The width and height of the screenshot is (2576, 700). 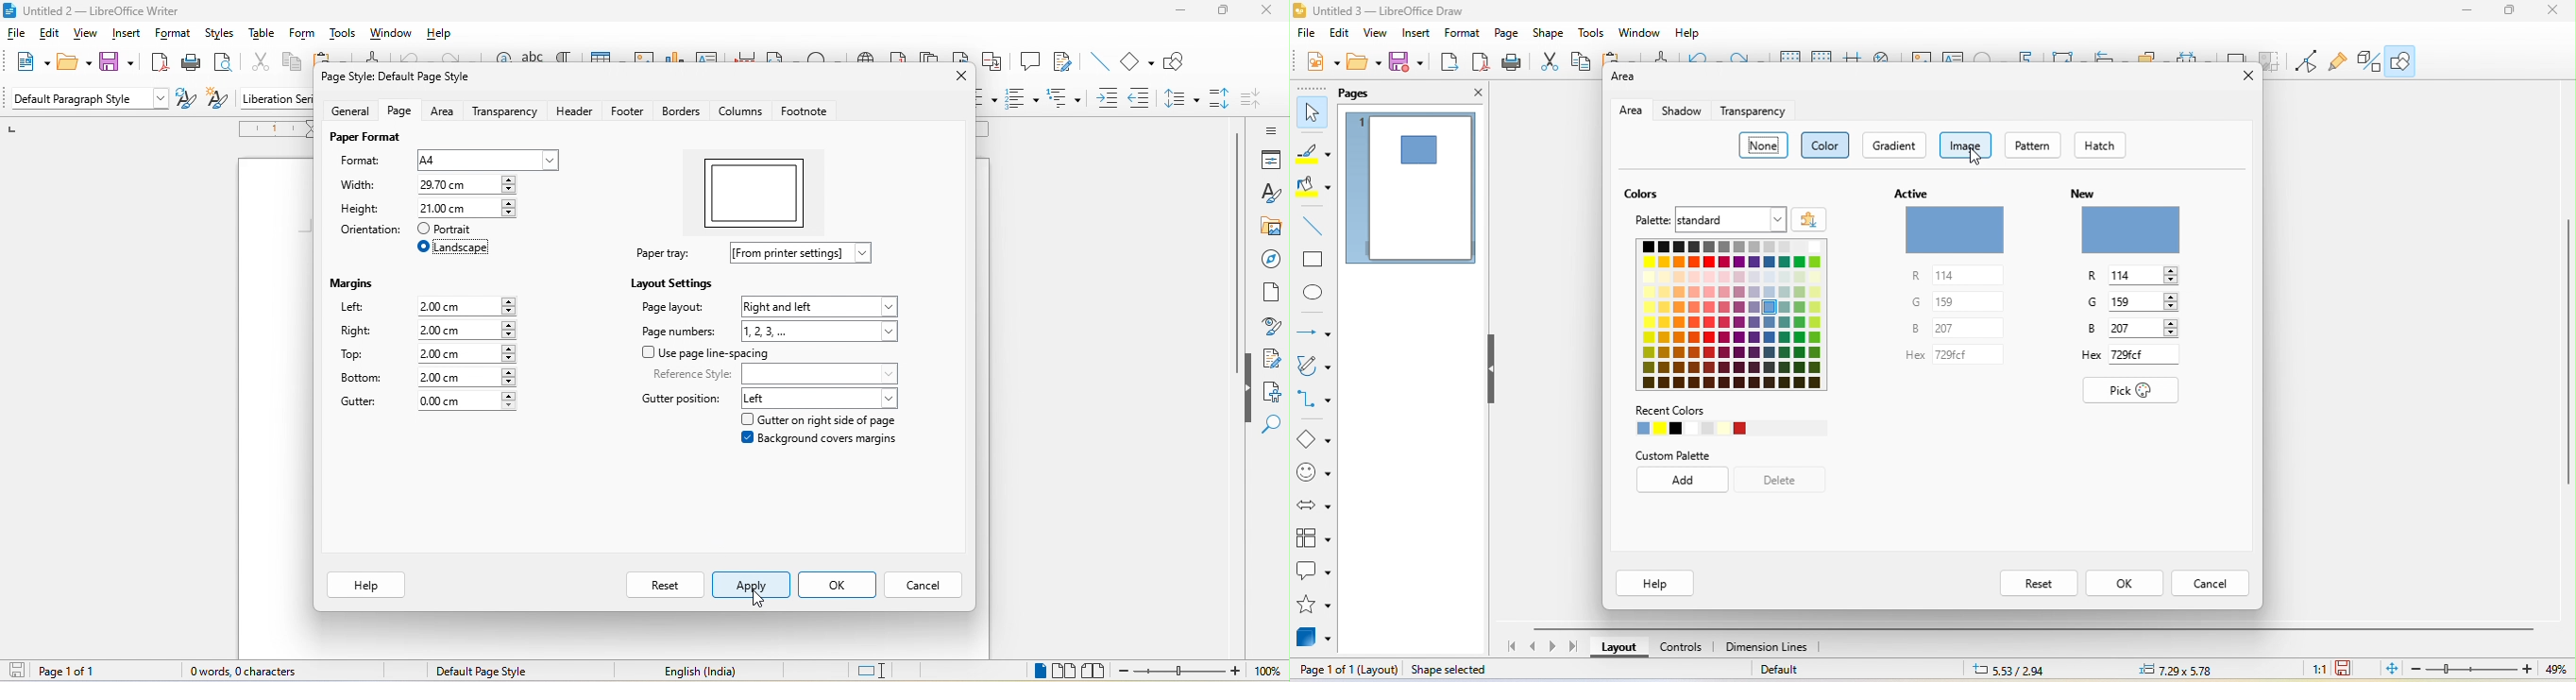 What do you see at coordinates (28, 60) in the screenshot?
I see `new` at bounding box center [28, 60].